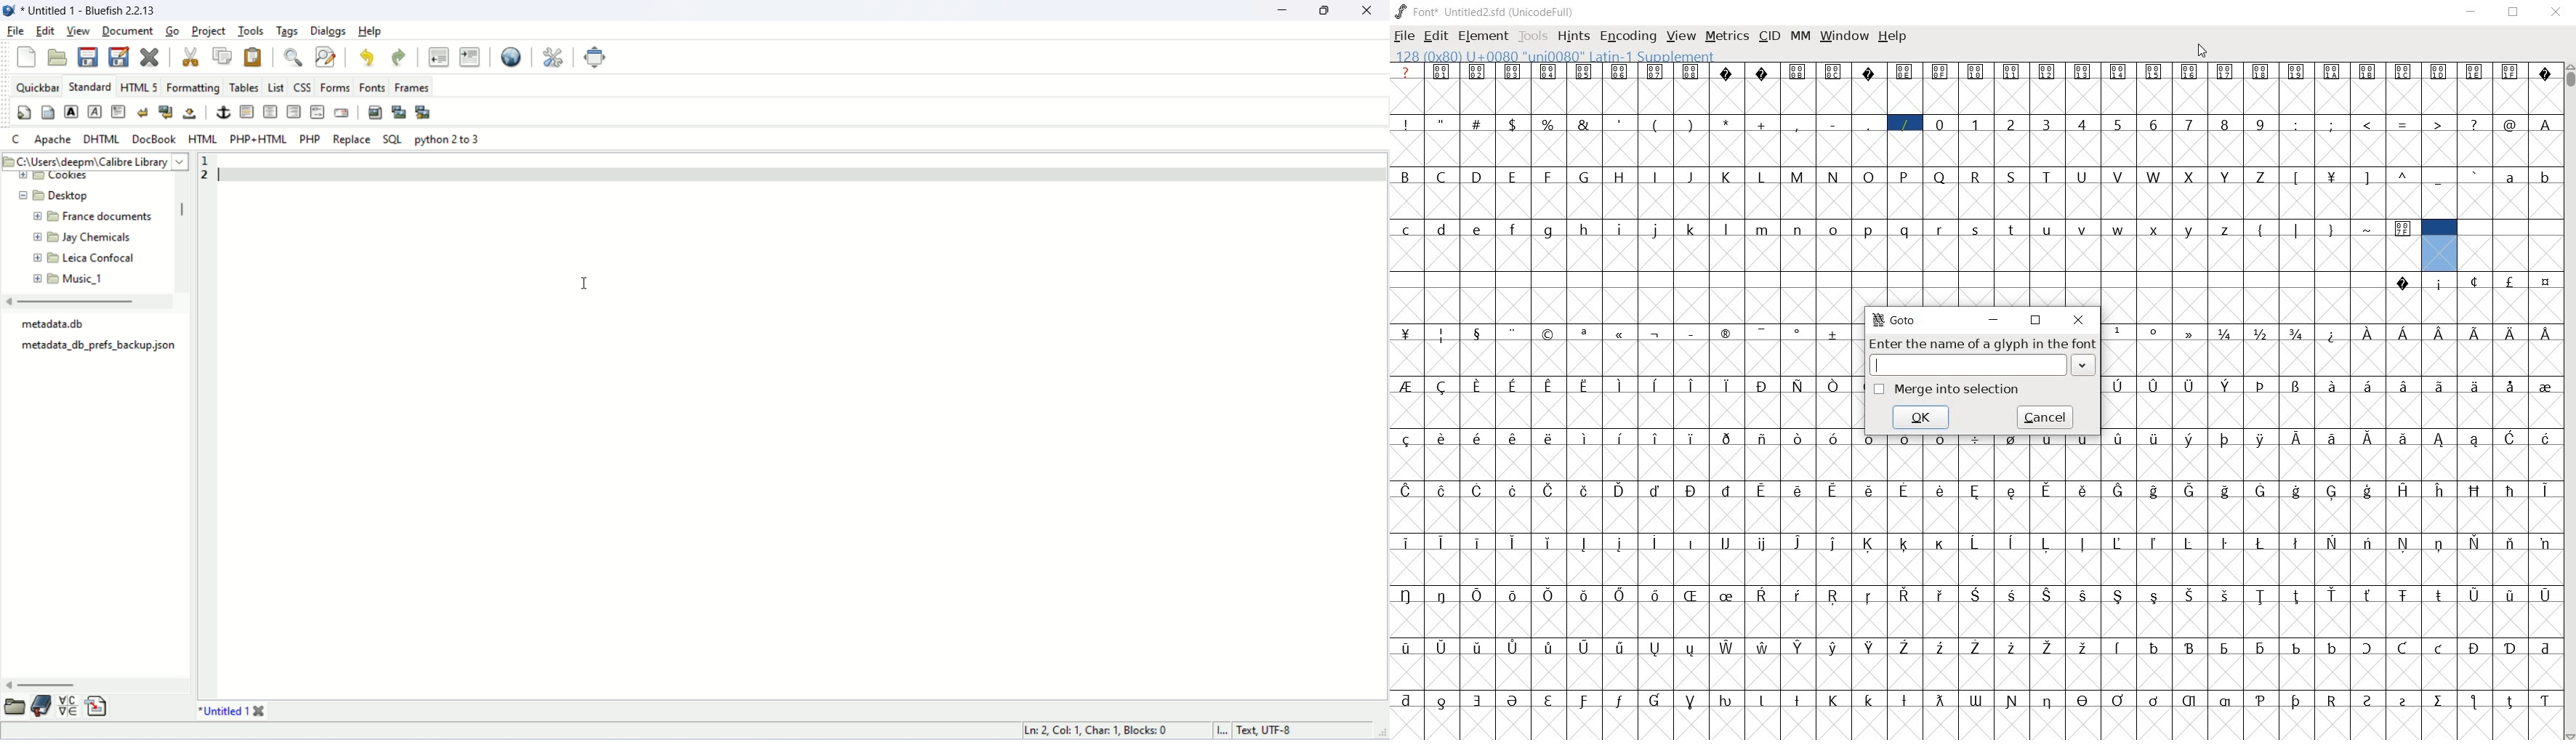 Image resolution: width=2576 pixels, height=756 pixels. Describe the element at coordinates (351, 138) in the screenshot. I see `replace` at that location.